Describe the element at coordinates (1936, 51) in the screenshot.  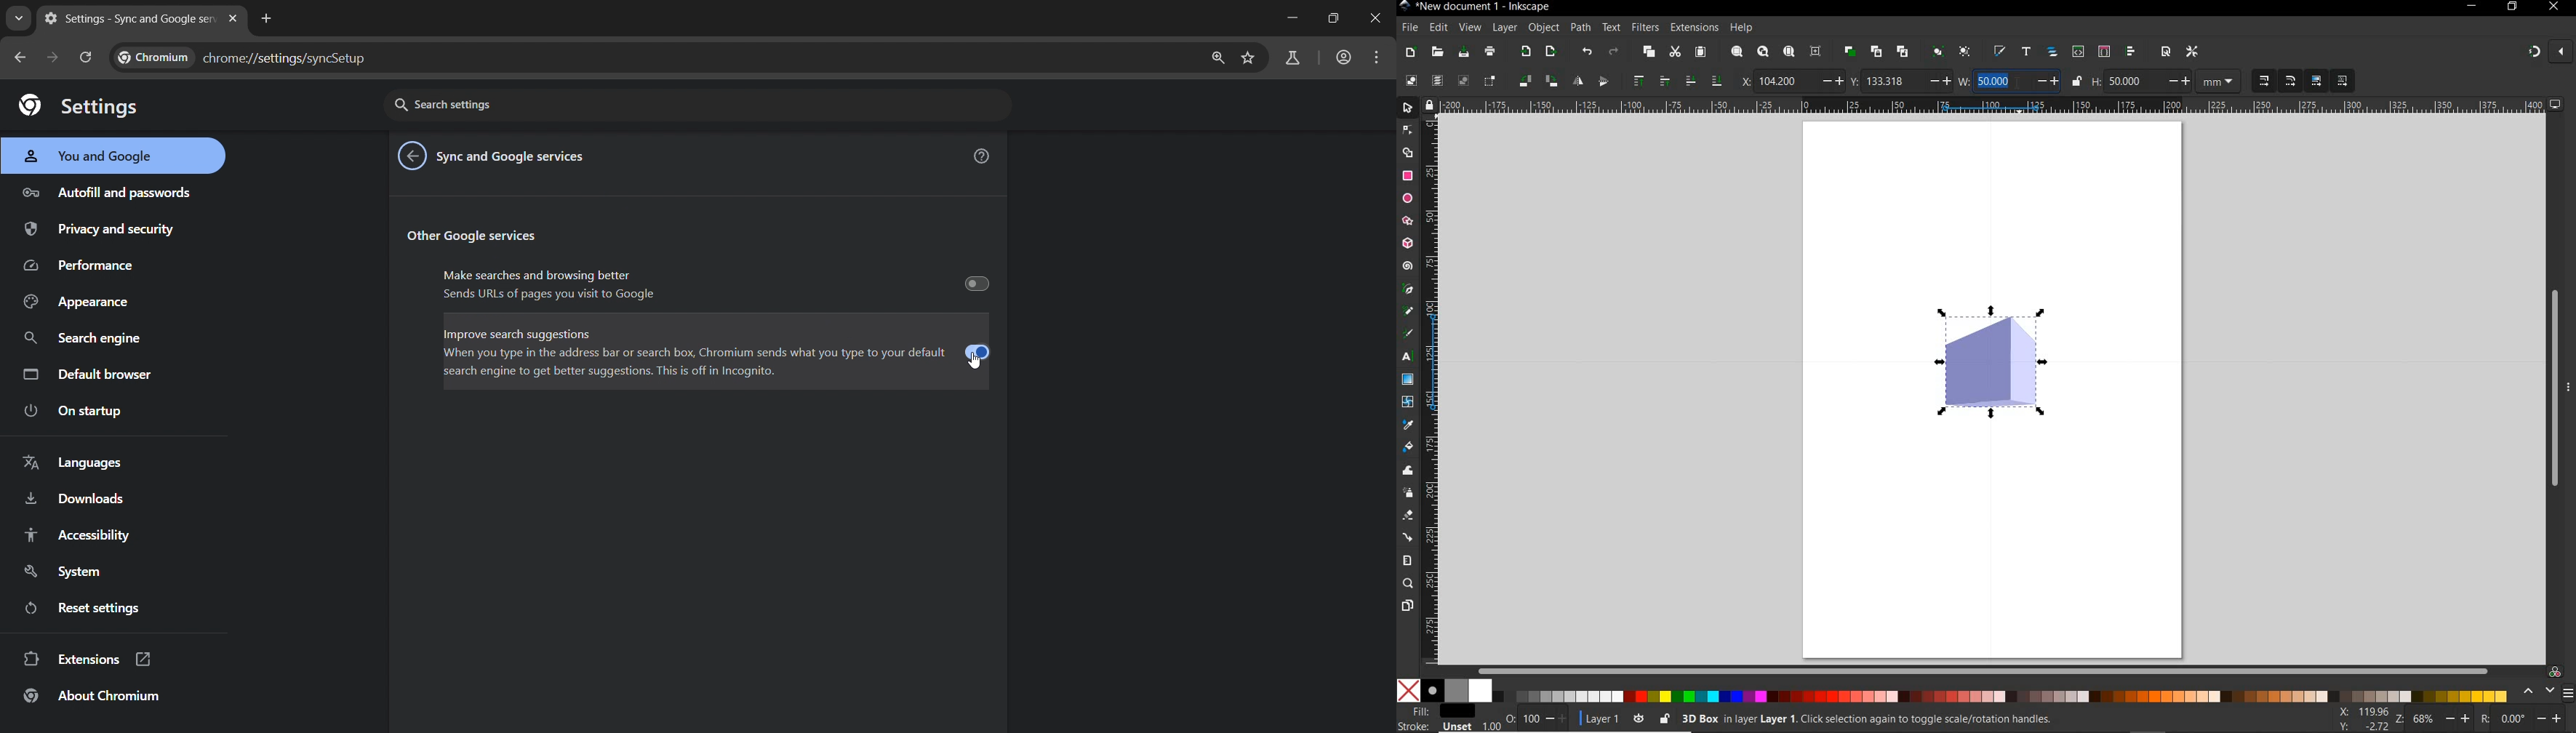
I see `group` at that location.